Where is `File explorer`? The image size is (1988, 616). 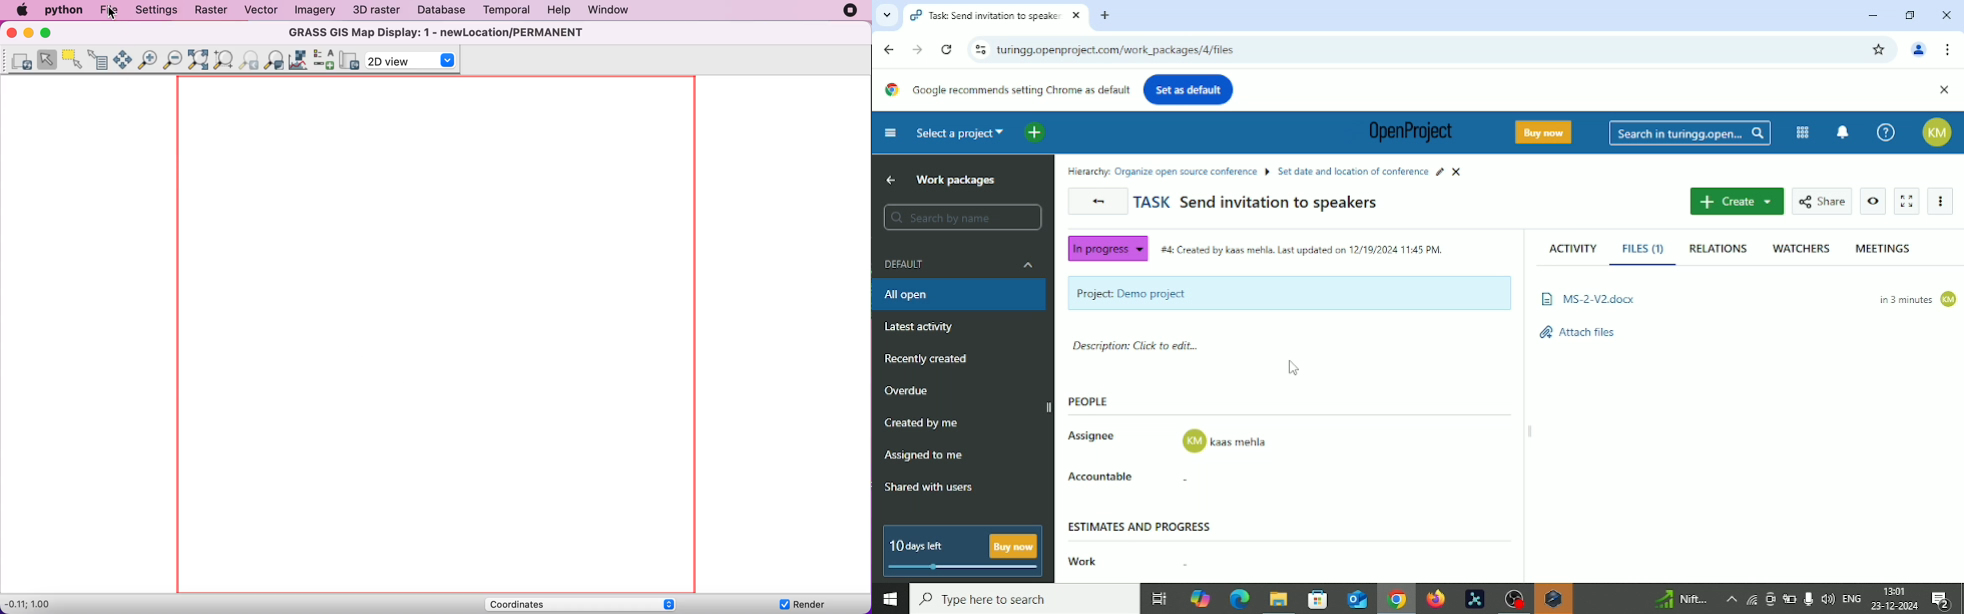 File explorer is located at coordinates (1277, 601).